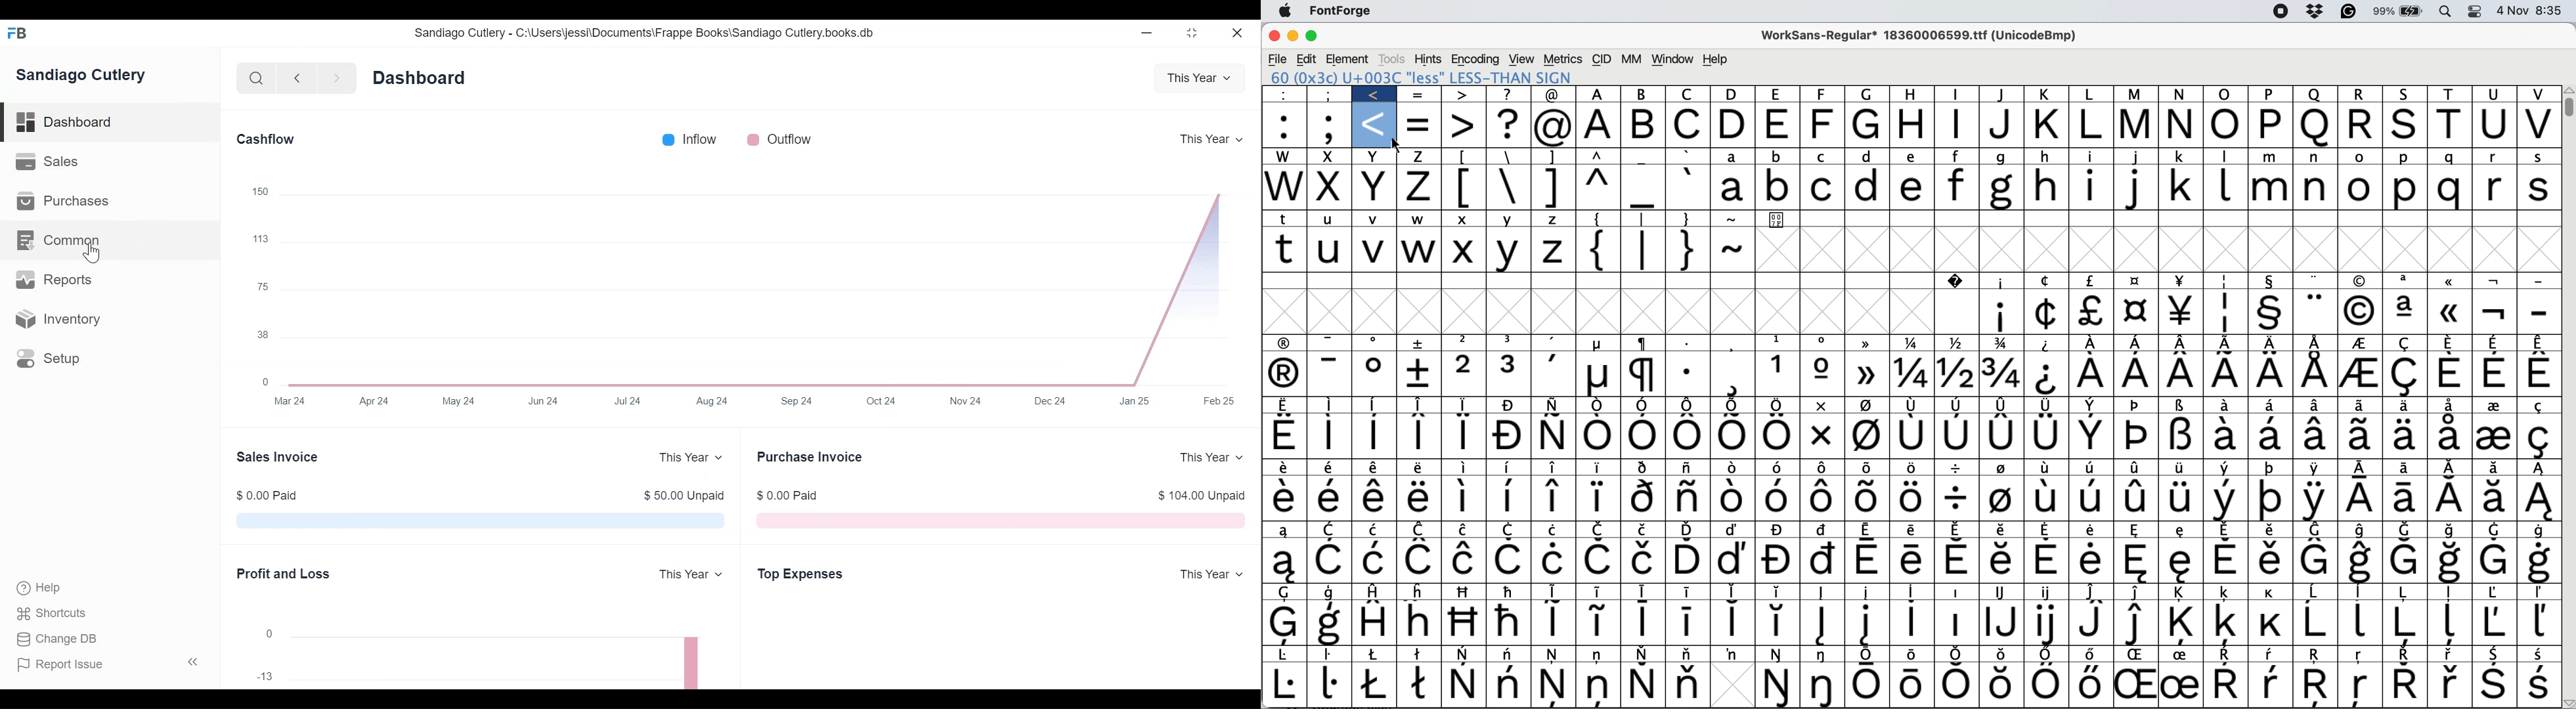 The image size is (2576, 728). What do you see at coordinates (1777, 531) in the screenshot?
I see `Symbol` at bounding box center [1777, 531].